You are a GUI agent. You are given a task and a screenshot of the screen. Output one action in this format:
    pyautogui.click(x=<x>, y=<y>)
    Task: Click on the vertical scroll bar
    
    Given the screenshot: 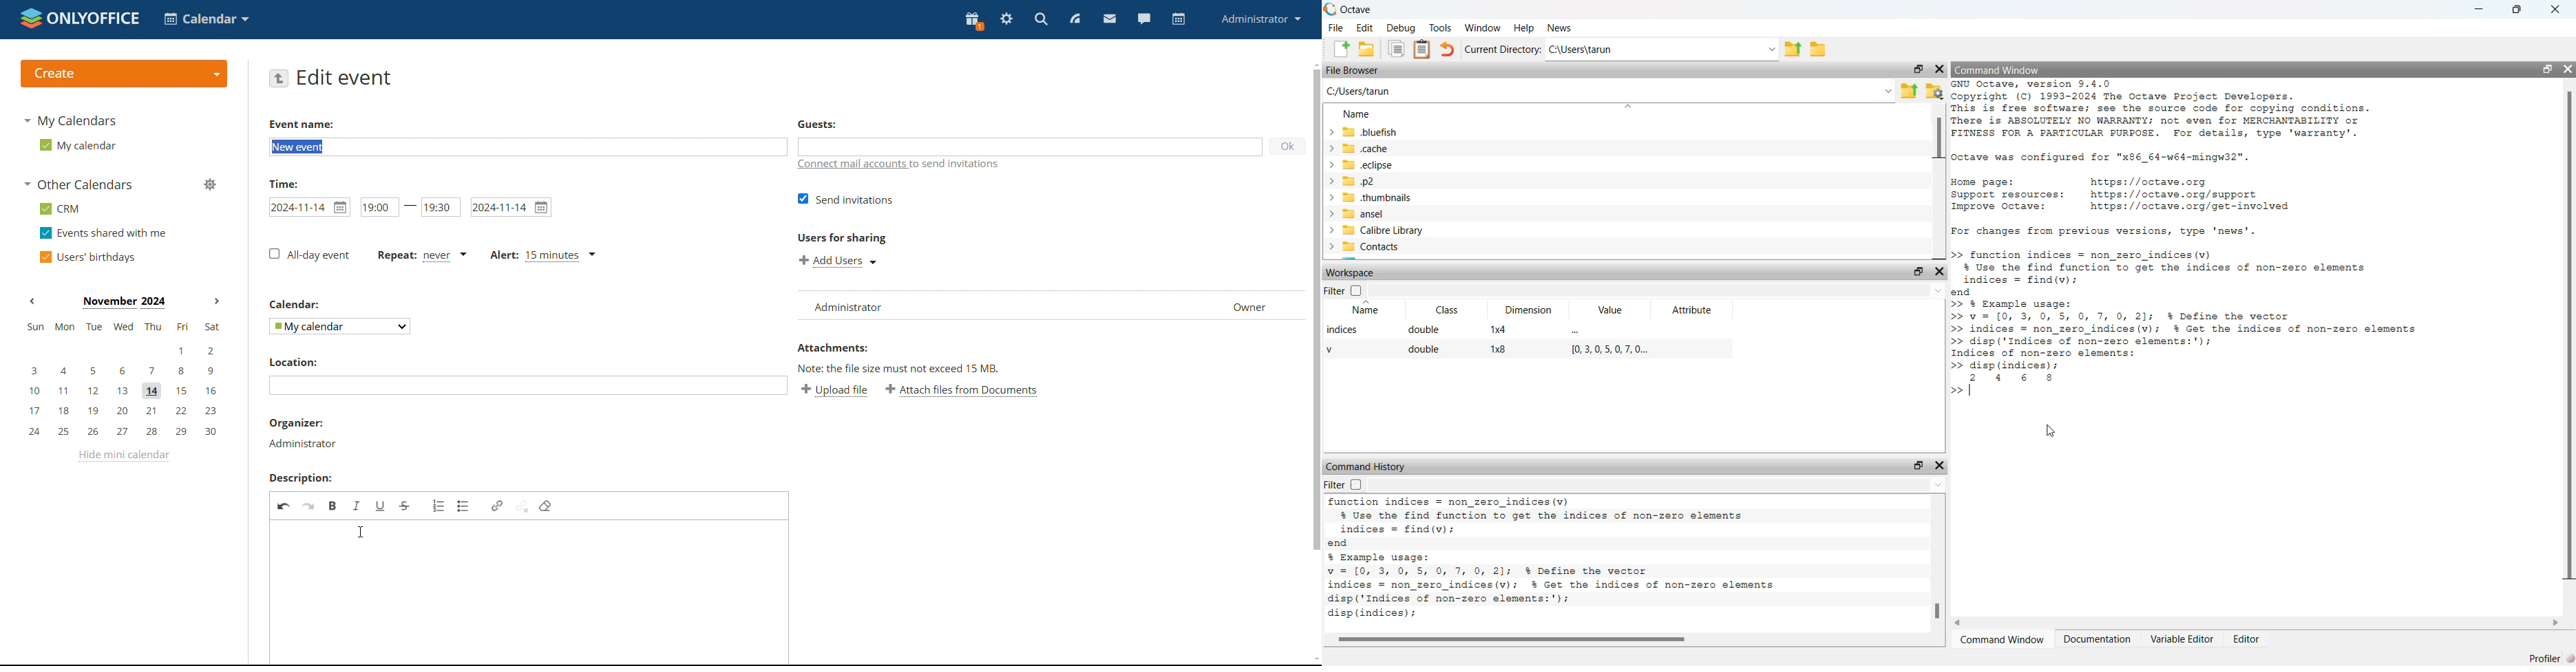 What is the action you would take?
    pyautogui.click(x=2568, y=336)
    